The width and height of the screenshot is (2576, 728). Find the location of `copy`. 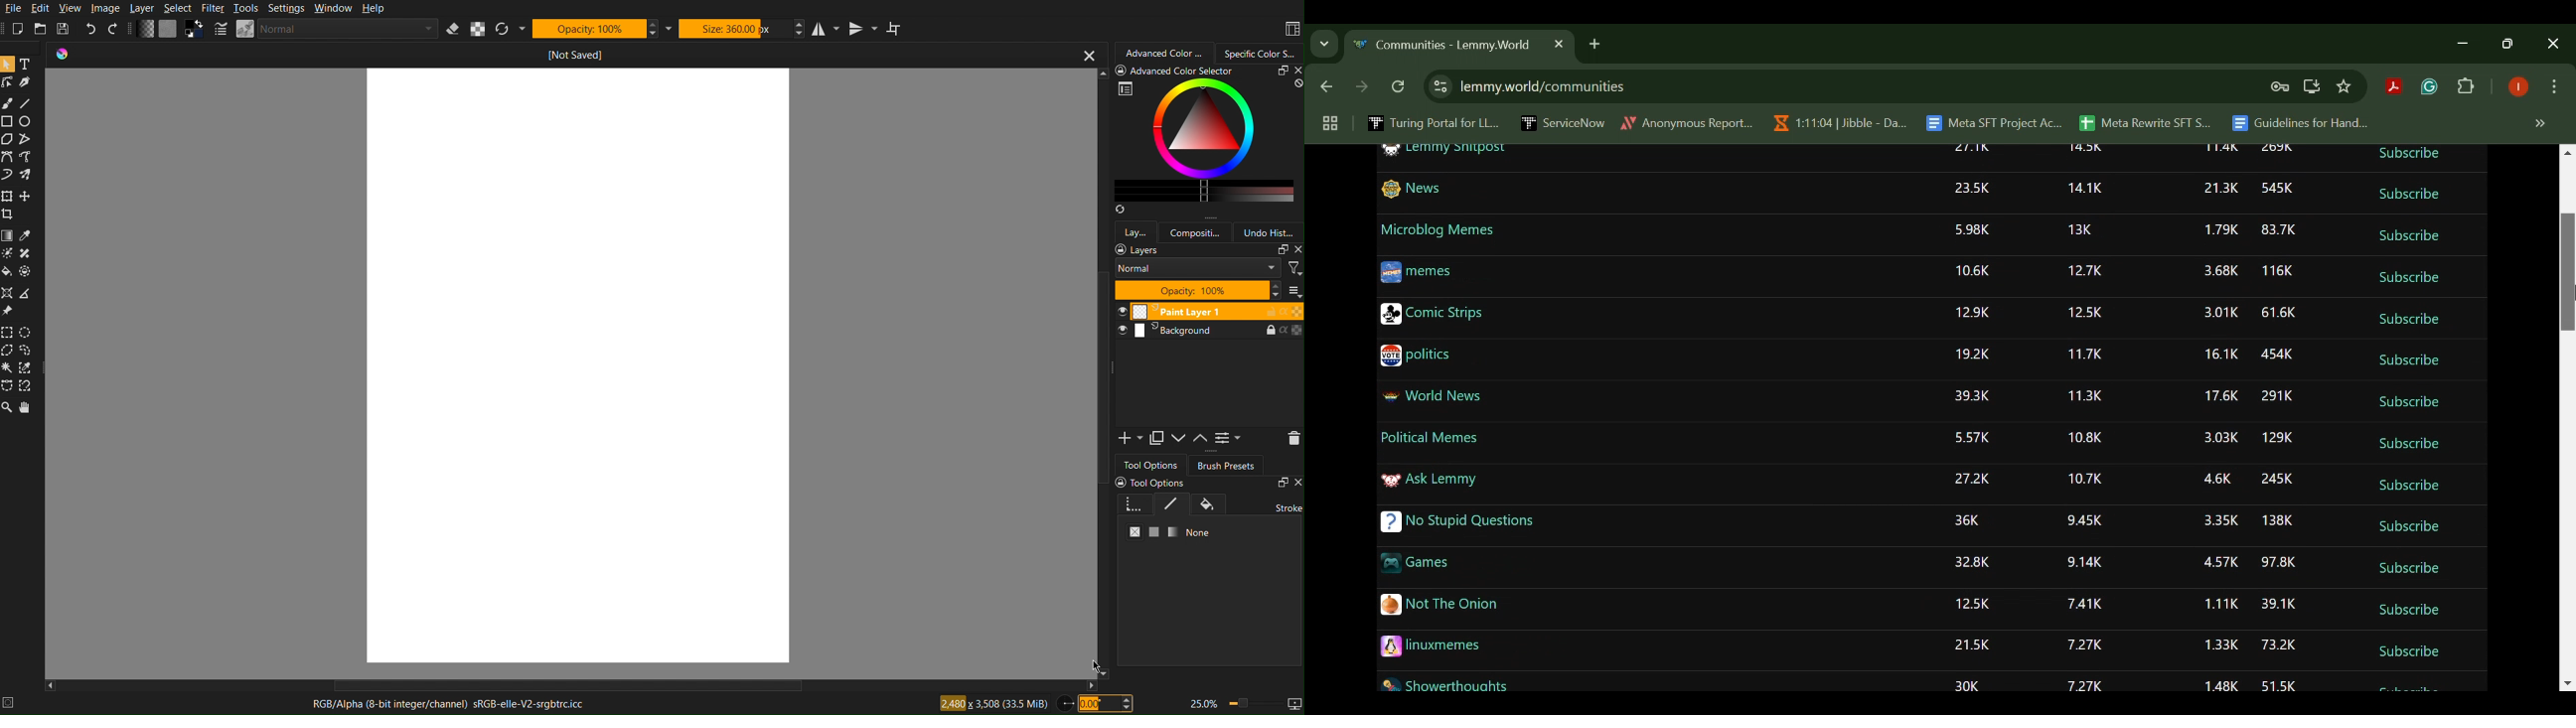

copy is located at coordinates (1281, 251).